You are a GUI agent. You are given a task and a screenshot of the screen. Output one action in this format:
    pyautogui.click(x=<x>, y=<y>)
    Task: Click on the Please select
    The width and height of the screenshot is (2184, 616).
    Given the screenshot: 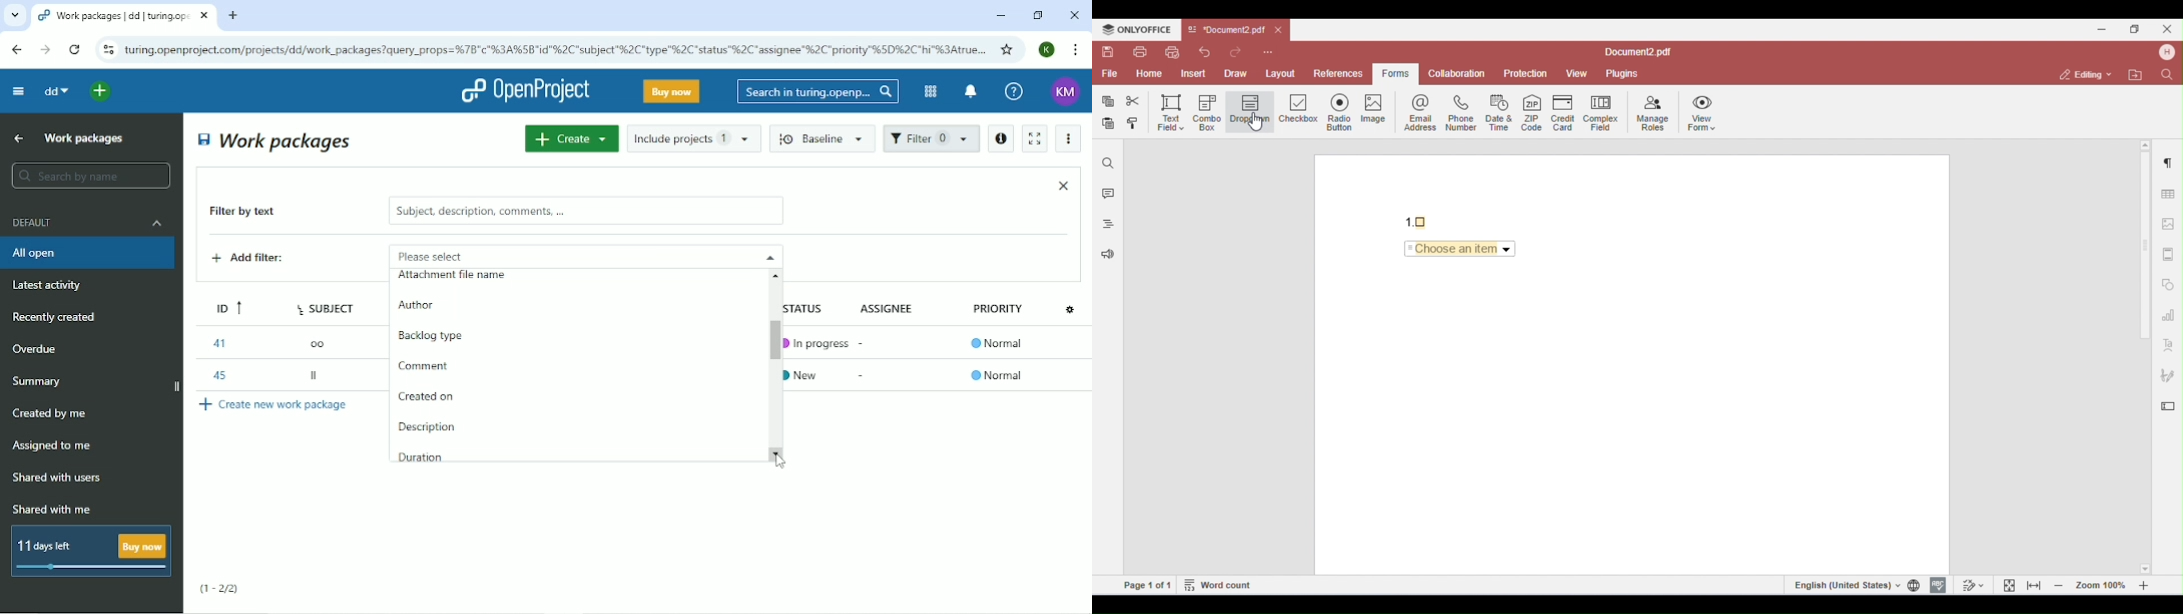 What is the action you would take?
    pyautogui.click(x=558, y=255)
    